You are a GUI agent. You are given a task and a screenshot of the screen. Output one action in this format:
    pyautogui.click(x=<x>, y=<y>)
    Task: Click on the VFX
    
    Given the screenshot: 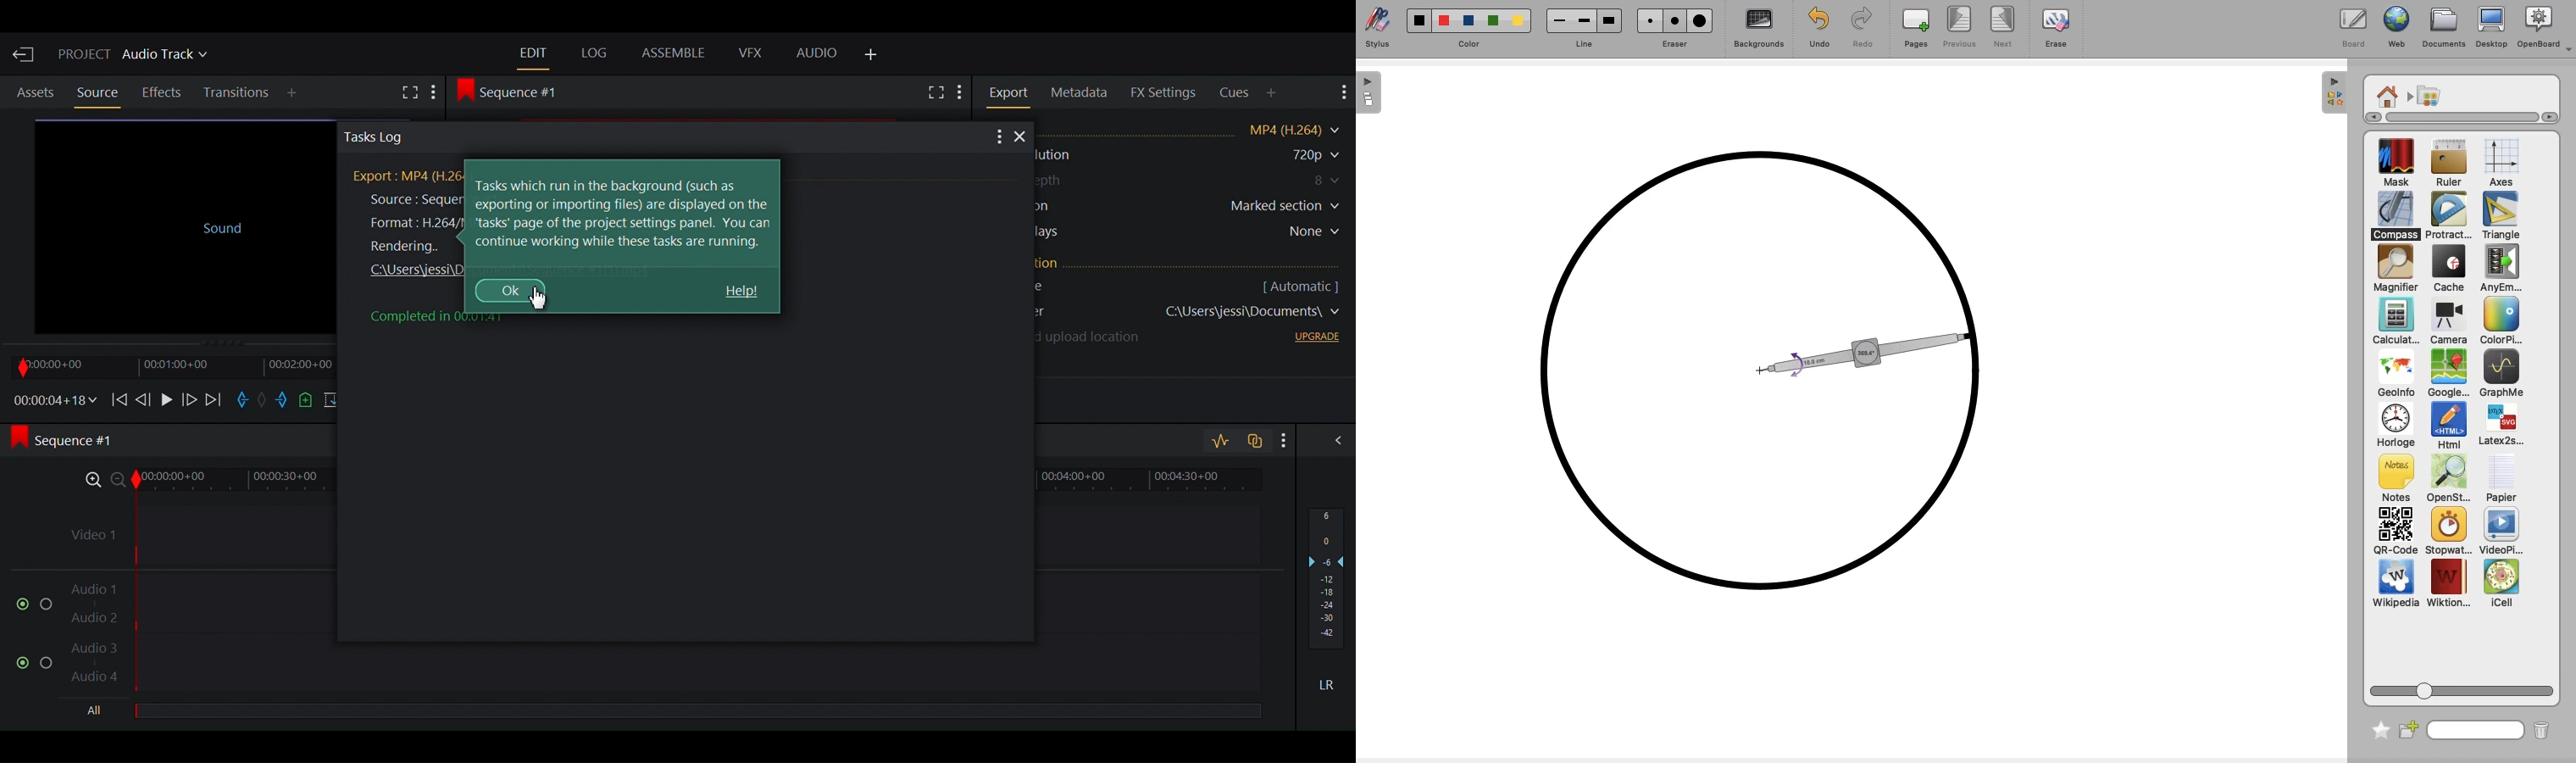 What is the action you would take?
    pyautogui.click(x=749, y=53)
    